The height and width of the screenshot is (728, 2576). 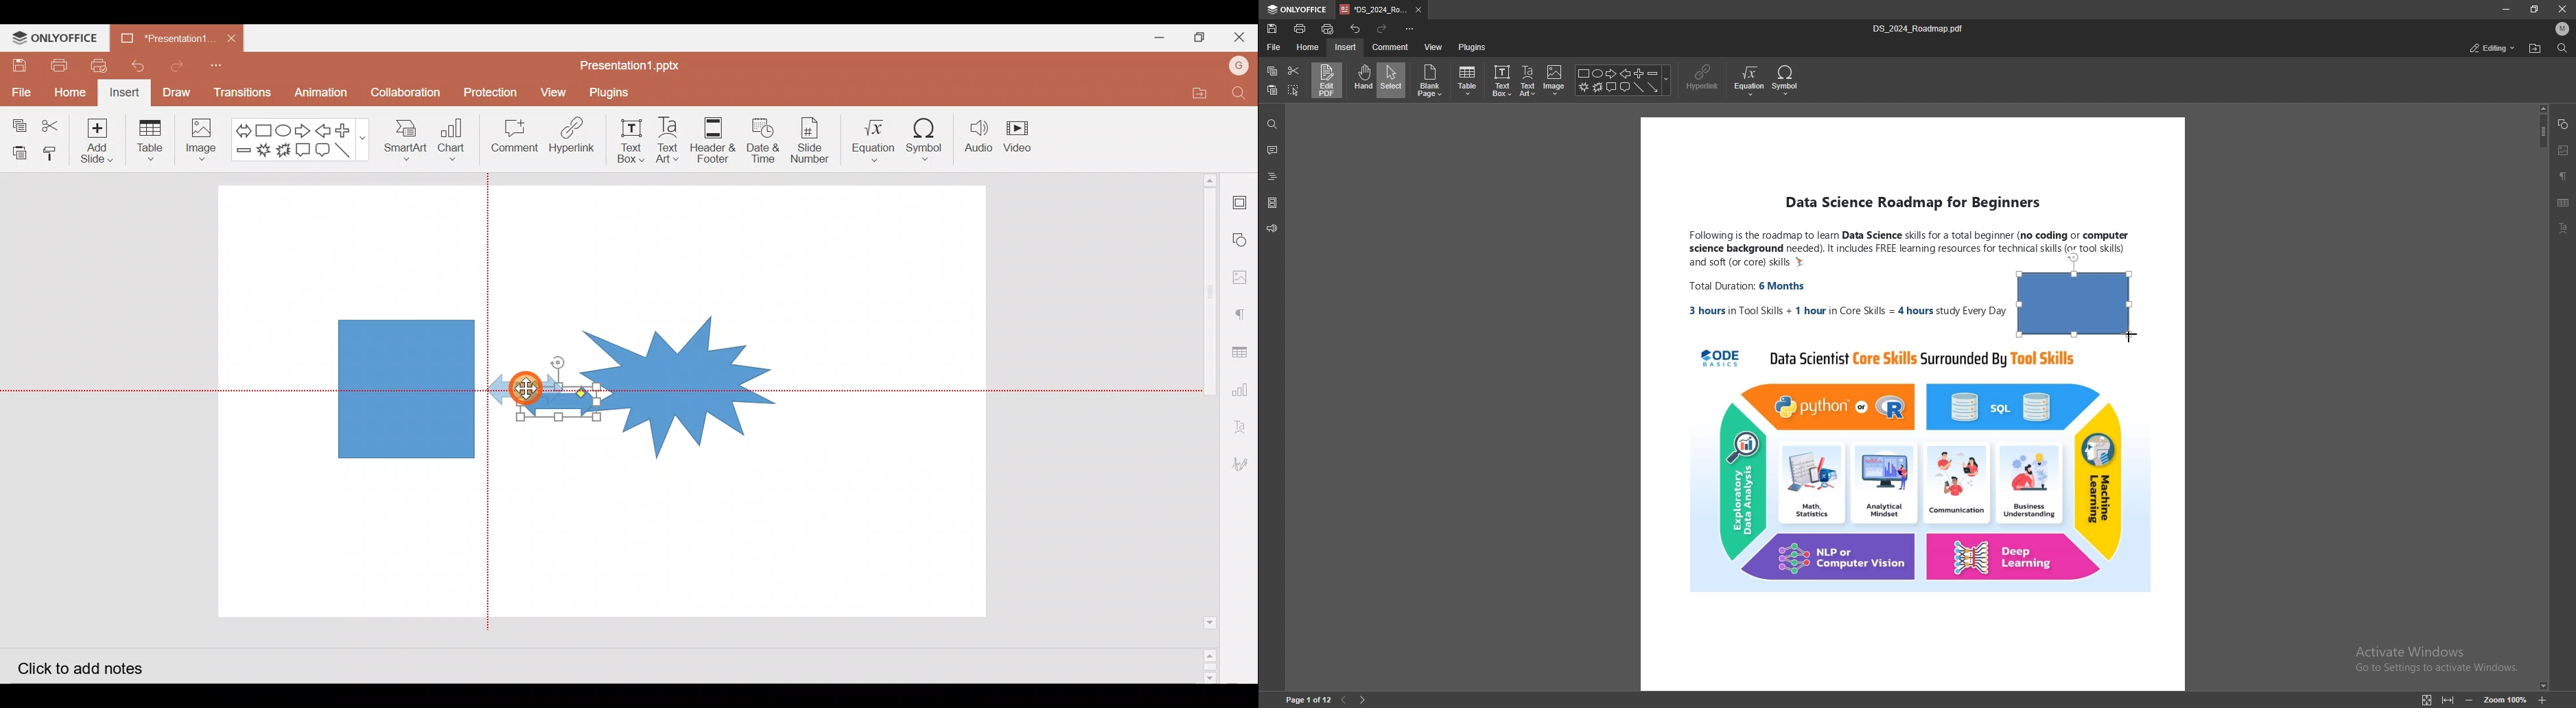 What do you see at coordinates (18, 149) in the screenshot?
I see `Paste` at bounding box center [18, 149].